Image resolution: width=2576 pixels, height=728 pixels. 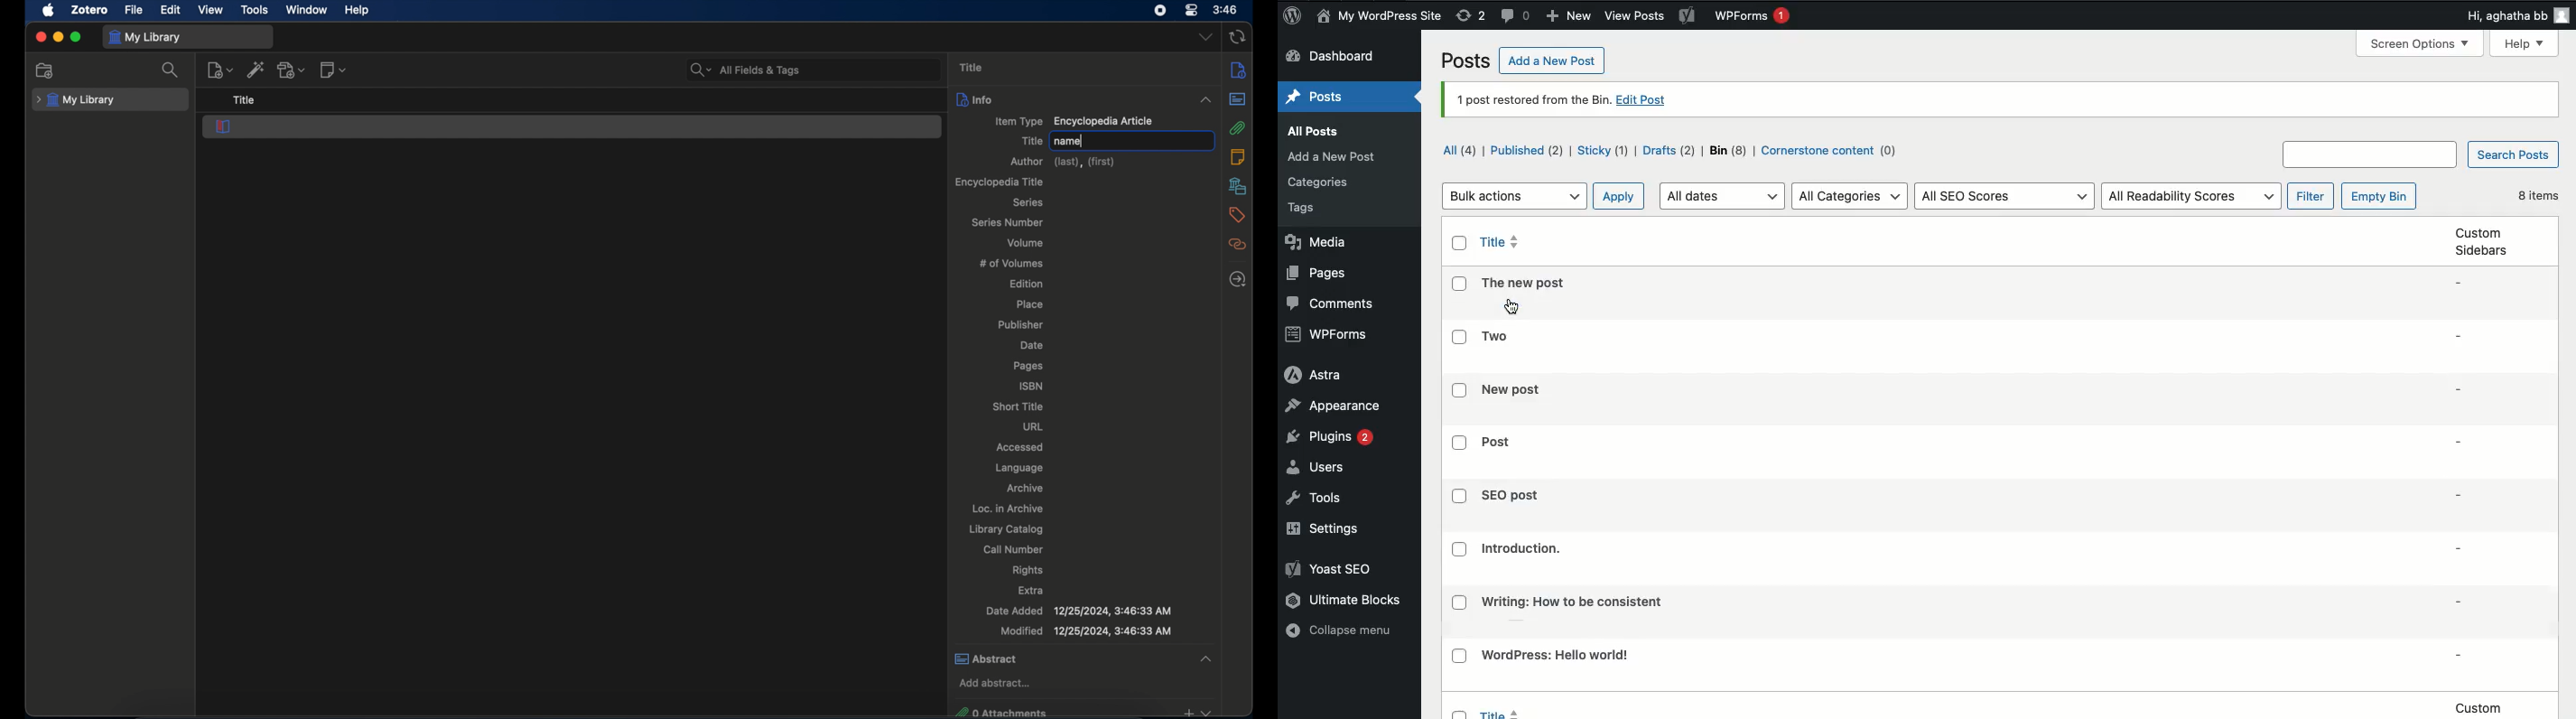 I want to click on volume, so click(x=1026, y=242).